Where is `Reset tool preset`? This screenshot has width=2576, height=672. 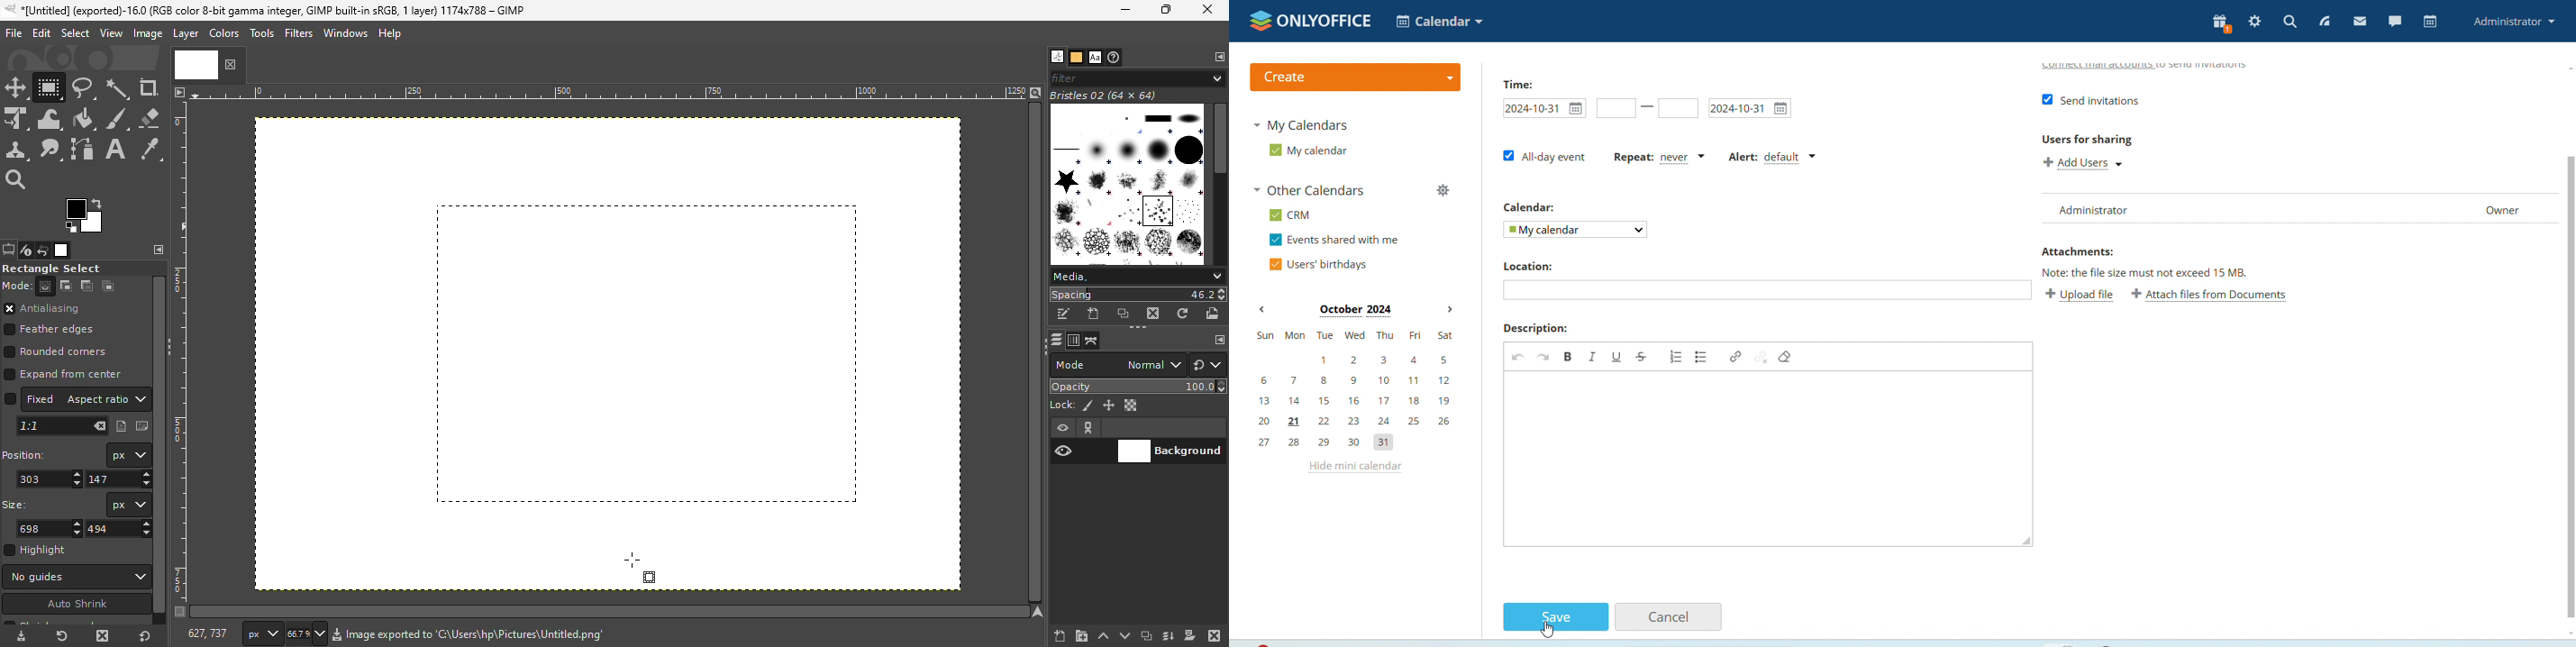
Reset tool preset is located at coordinates (60, 637).